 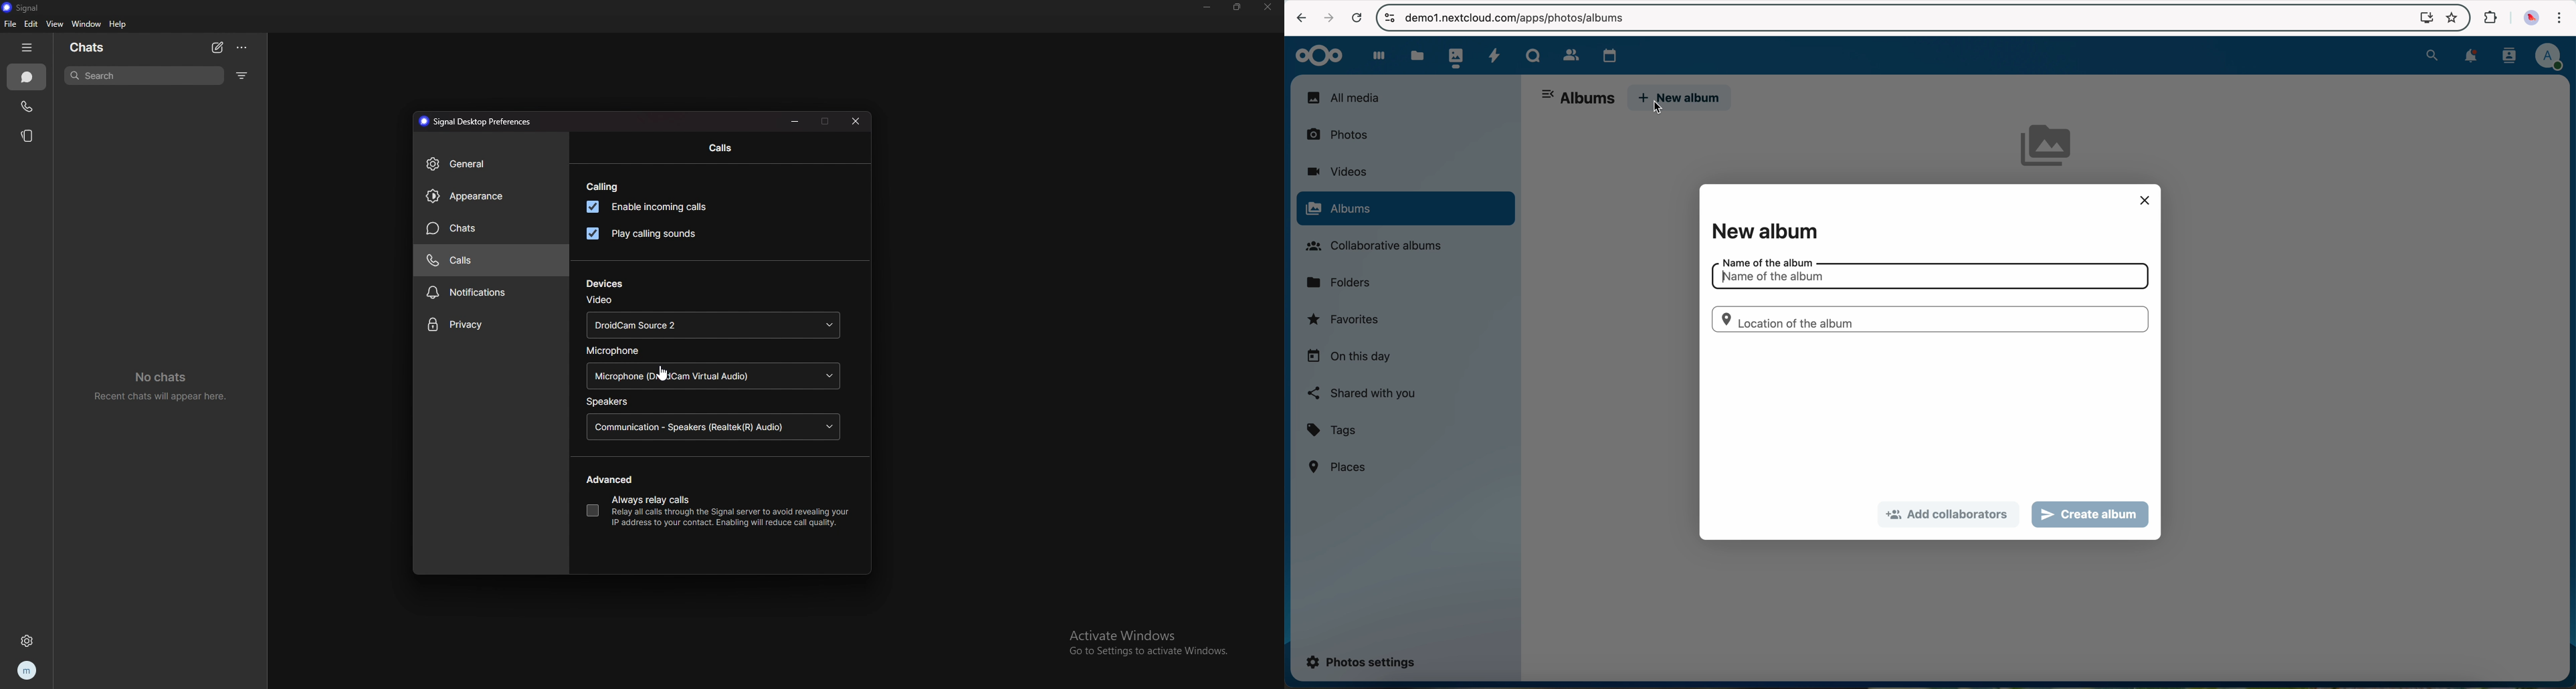 What do you see at coordinates (2529, 19) in the screenshot?
I see `profile picture` at bounding box center [2529, 19].